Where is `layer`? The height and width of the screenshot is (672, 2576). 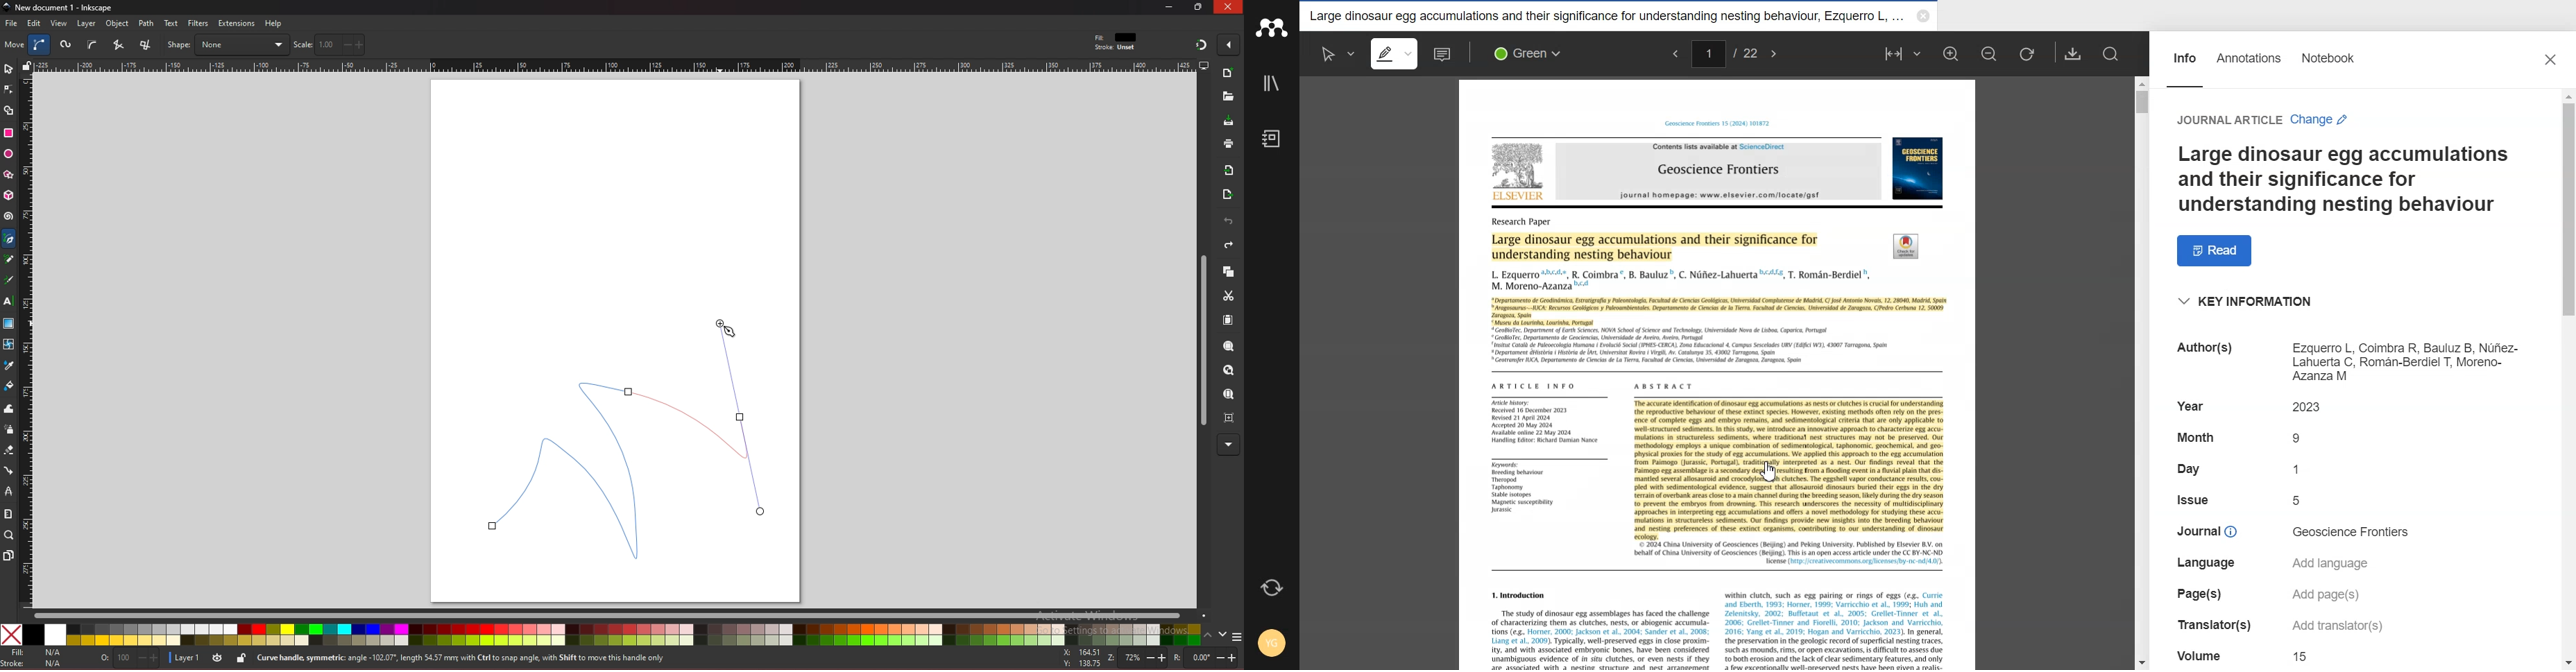
layer is located at coordinates (86, 23).